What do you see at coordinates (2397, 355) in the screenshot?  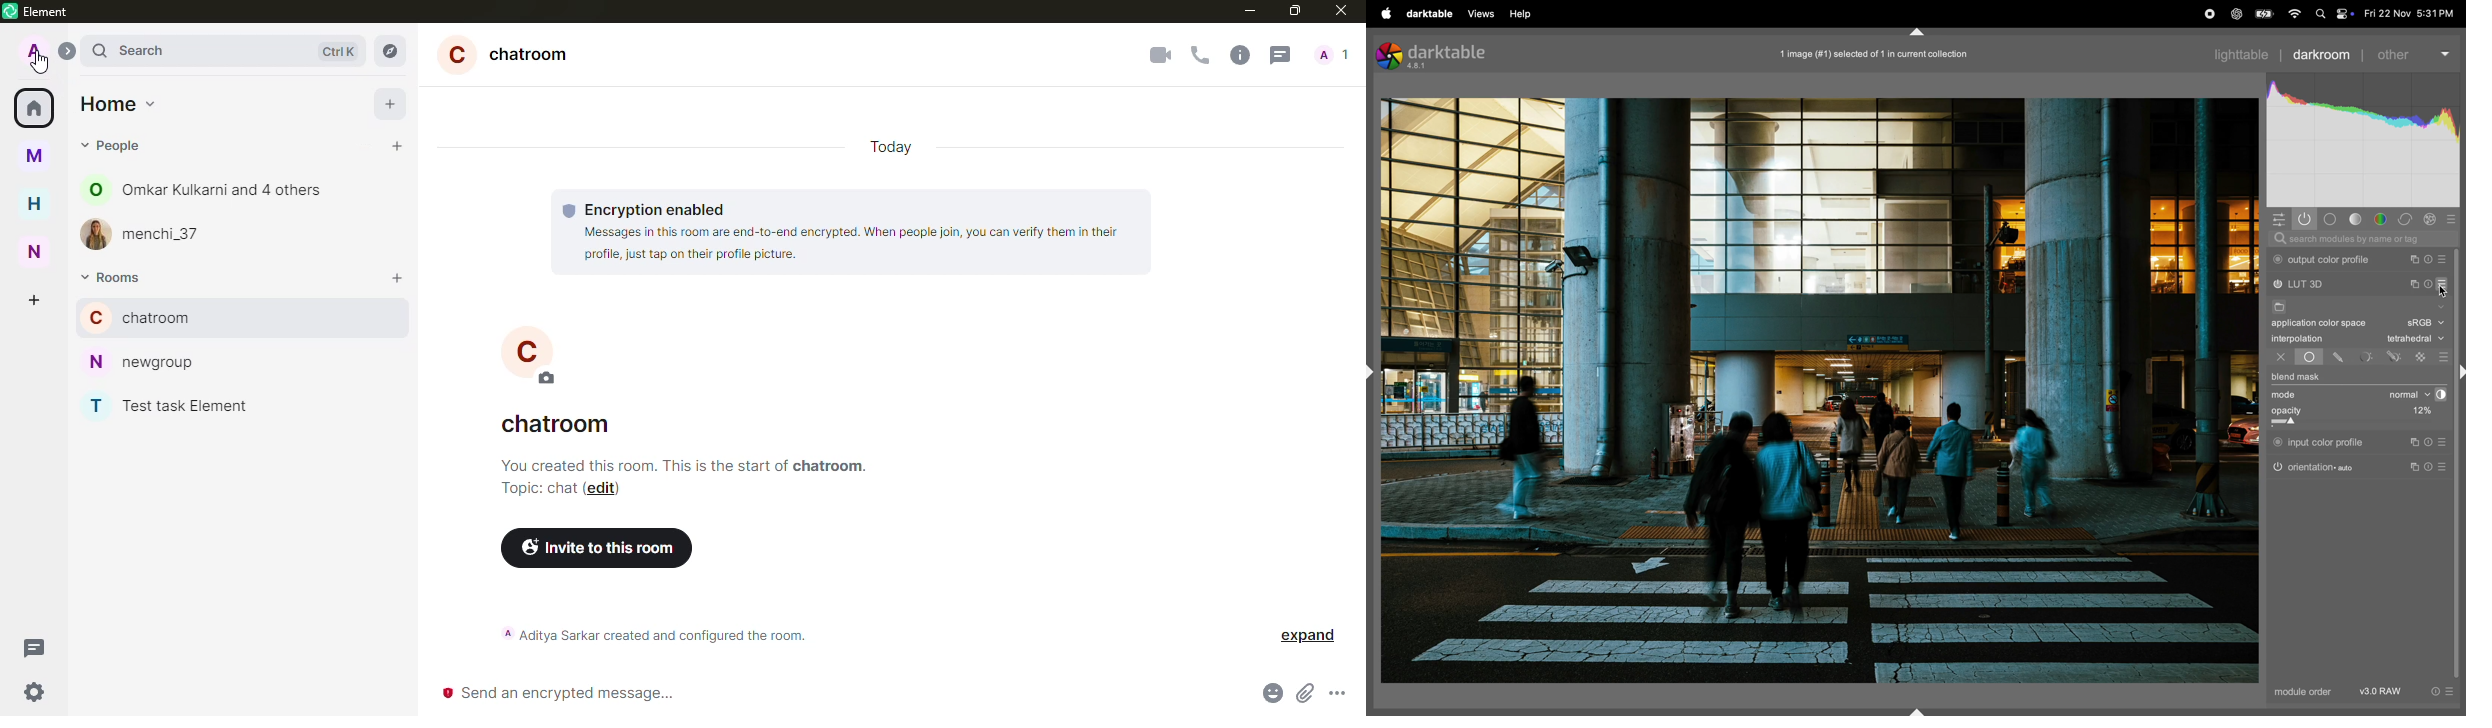 I see `drwan parmetric mask` at bounding box center [2397, 355].